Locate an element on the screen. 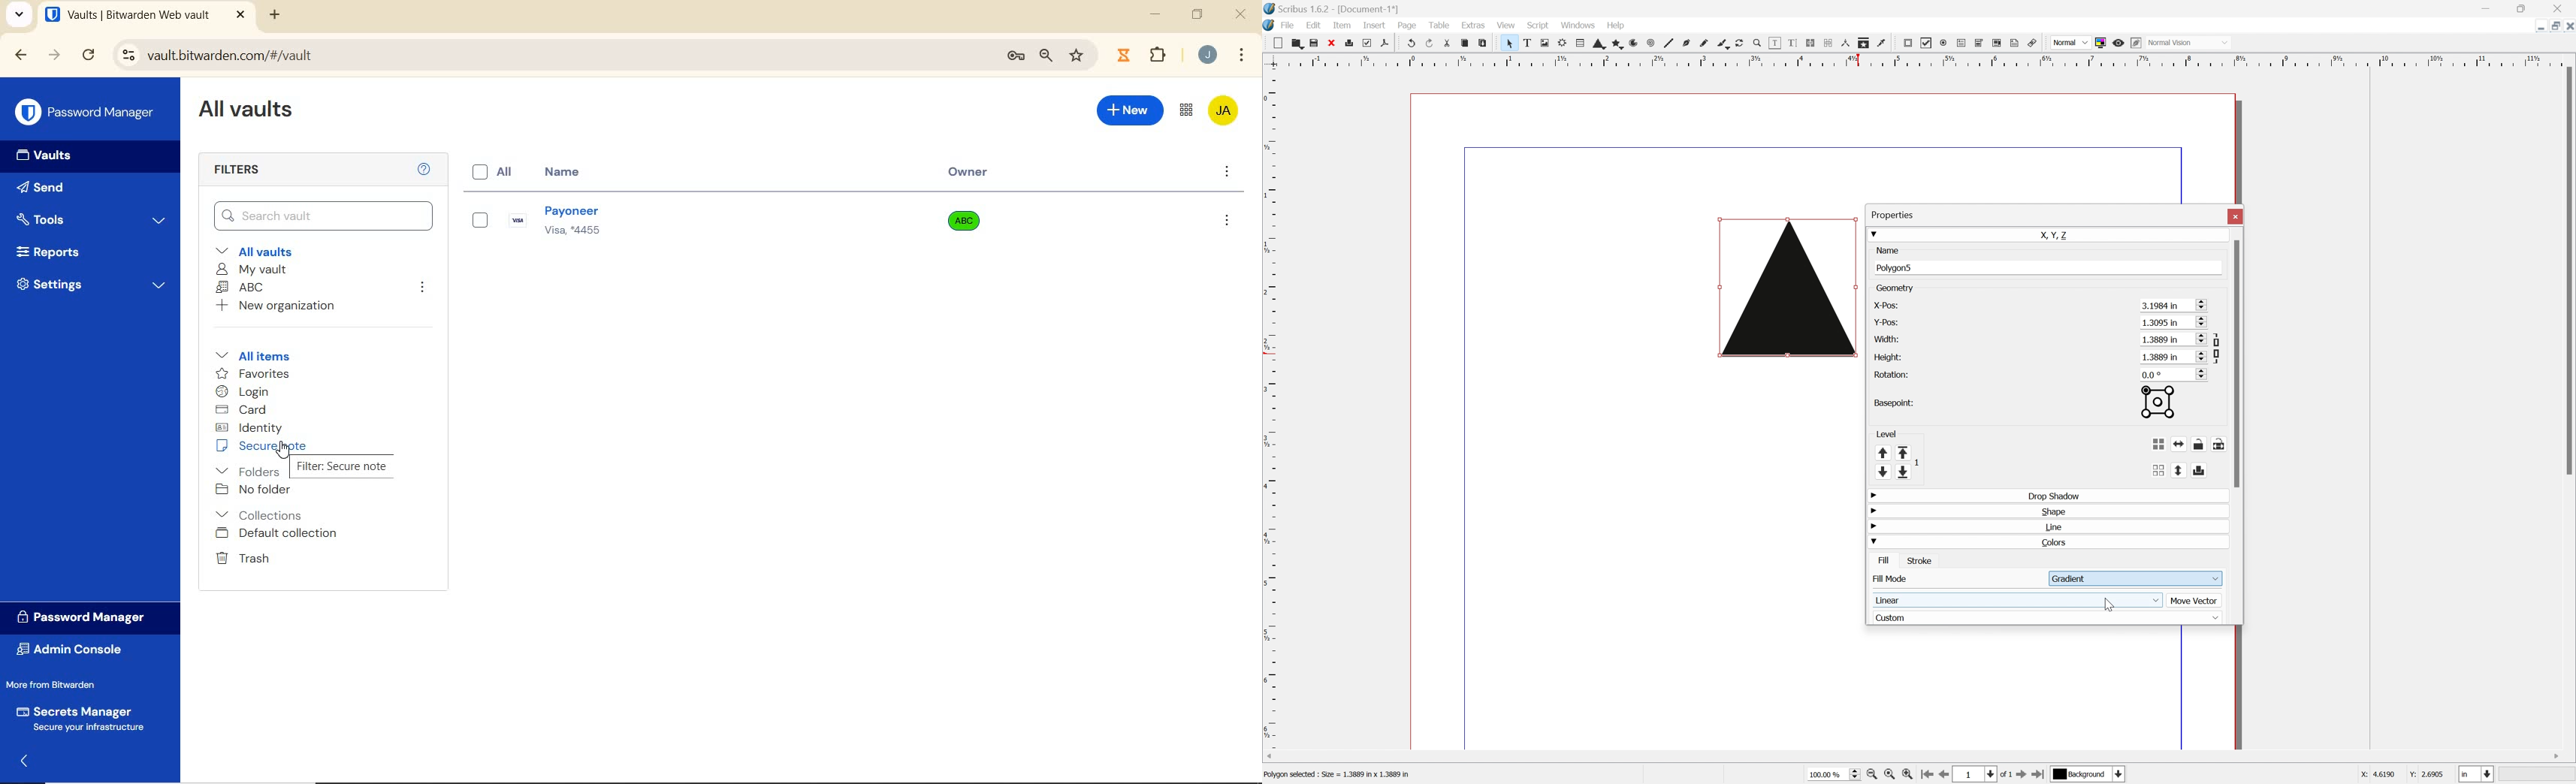 The height and width of the screenshot is (784, 2576). forward is located at coordinates (54, 55).